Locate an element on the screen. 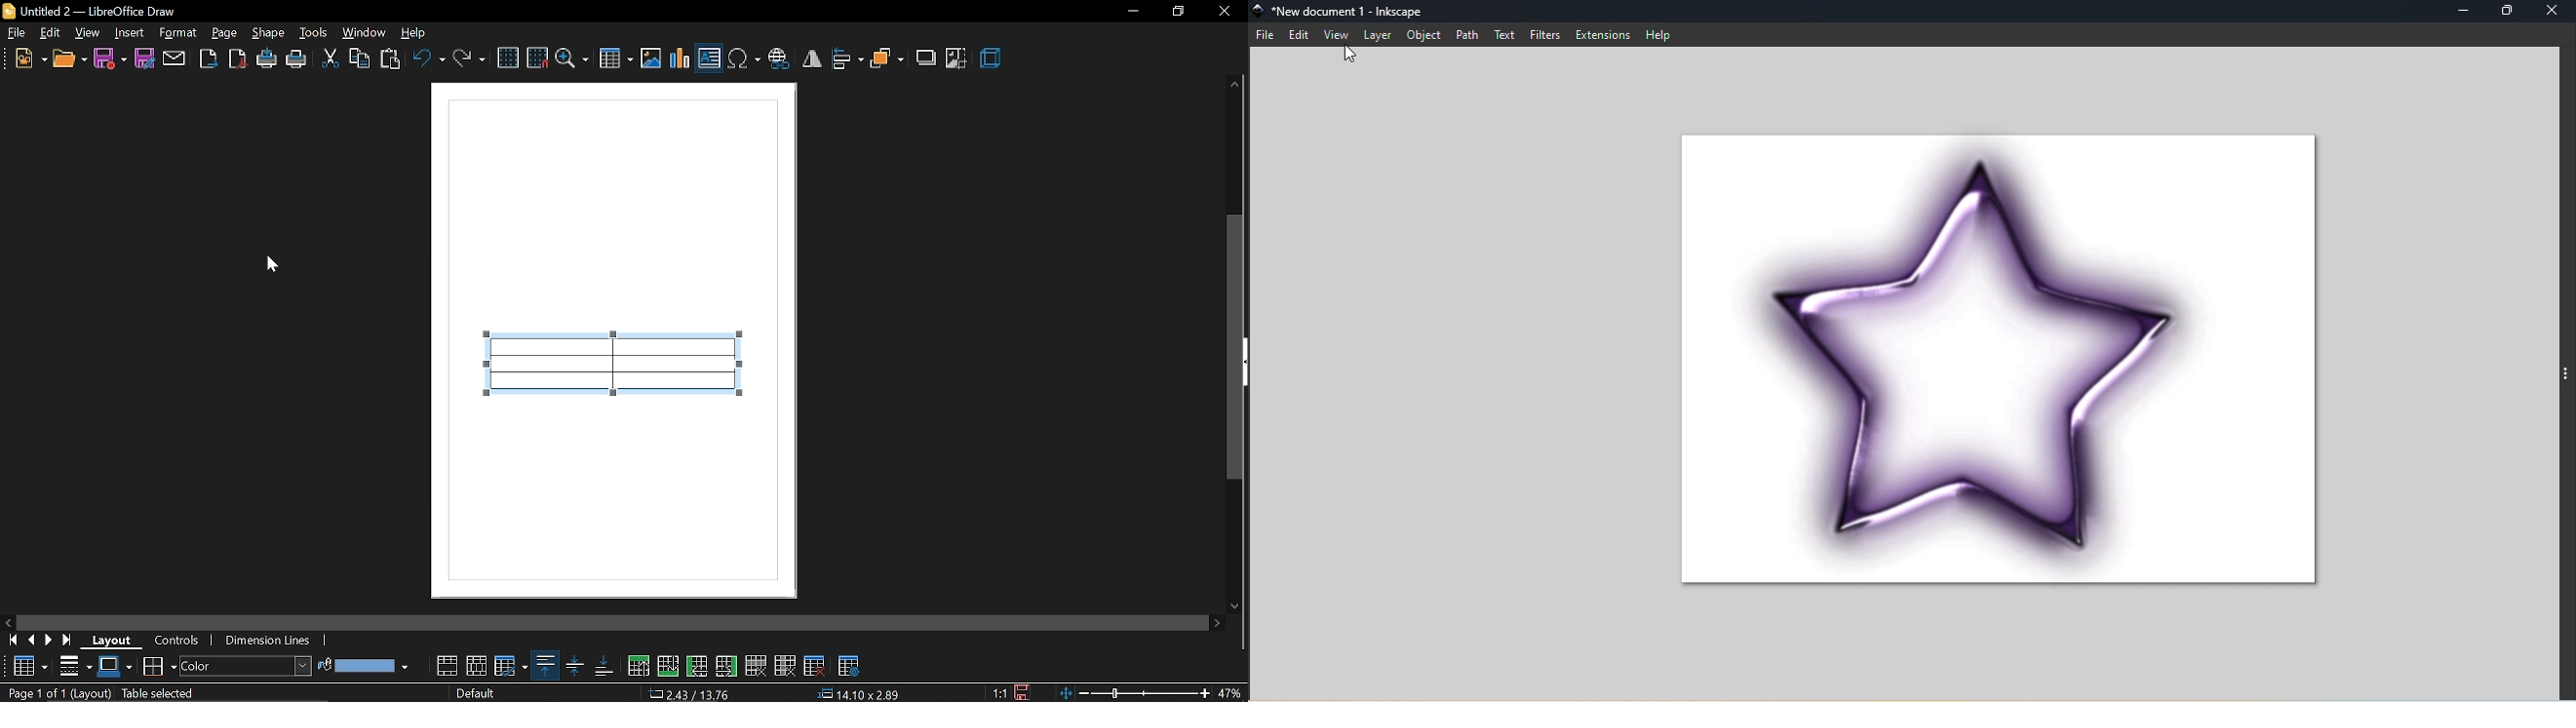 The width and height of the screenshot is (2576, 728). properties is located at coordinates (846, 670).